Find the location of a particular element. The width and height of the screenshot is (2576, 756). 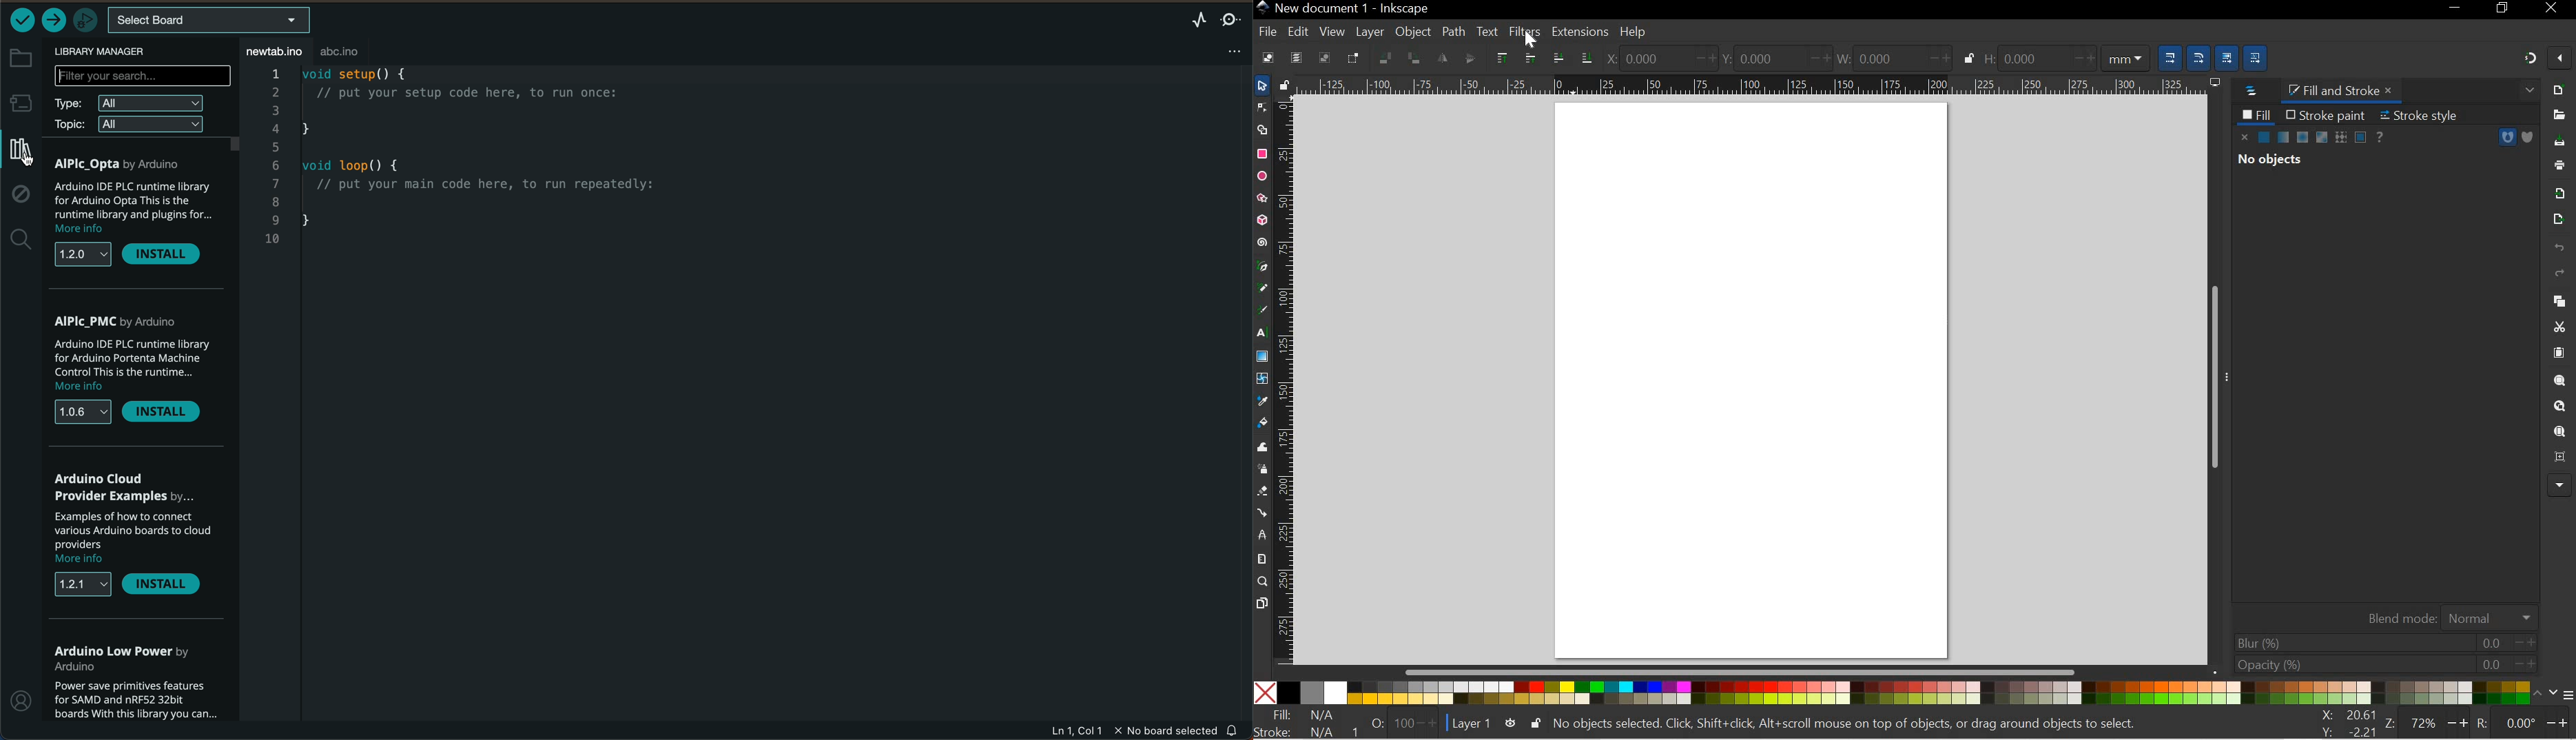

RULER is located at coordinates (1286, 380).